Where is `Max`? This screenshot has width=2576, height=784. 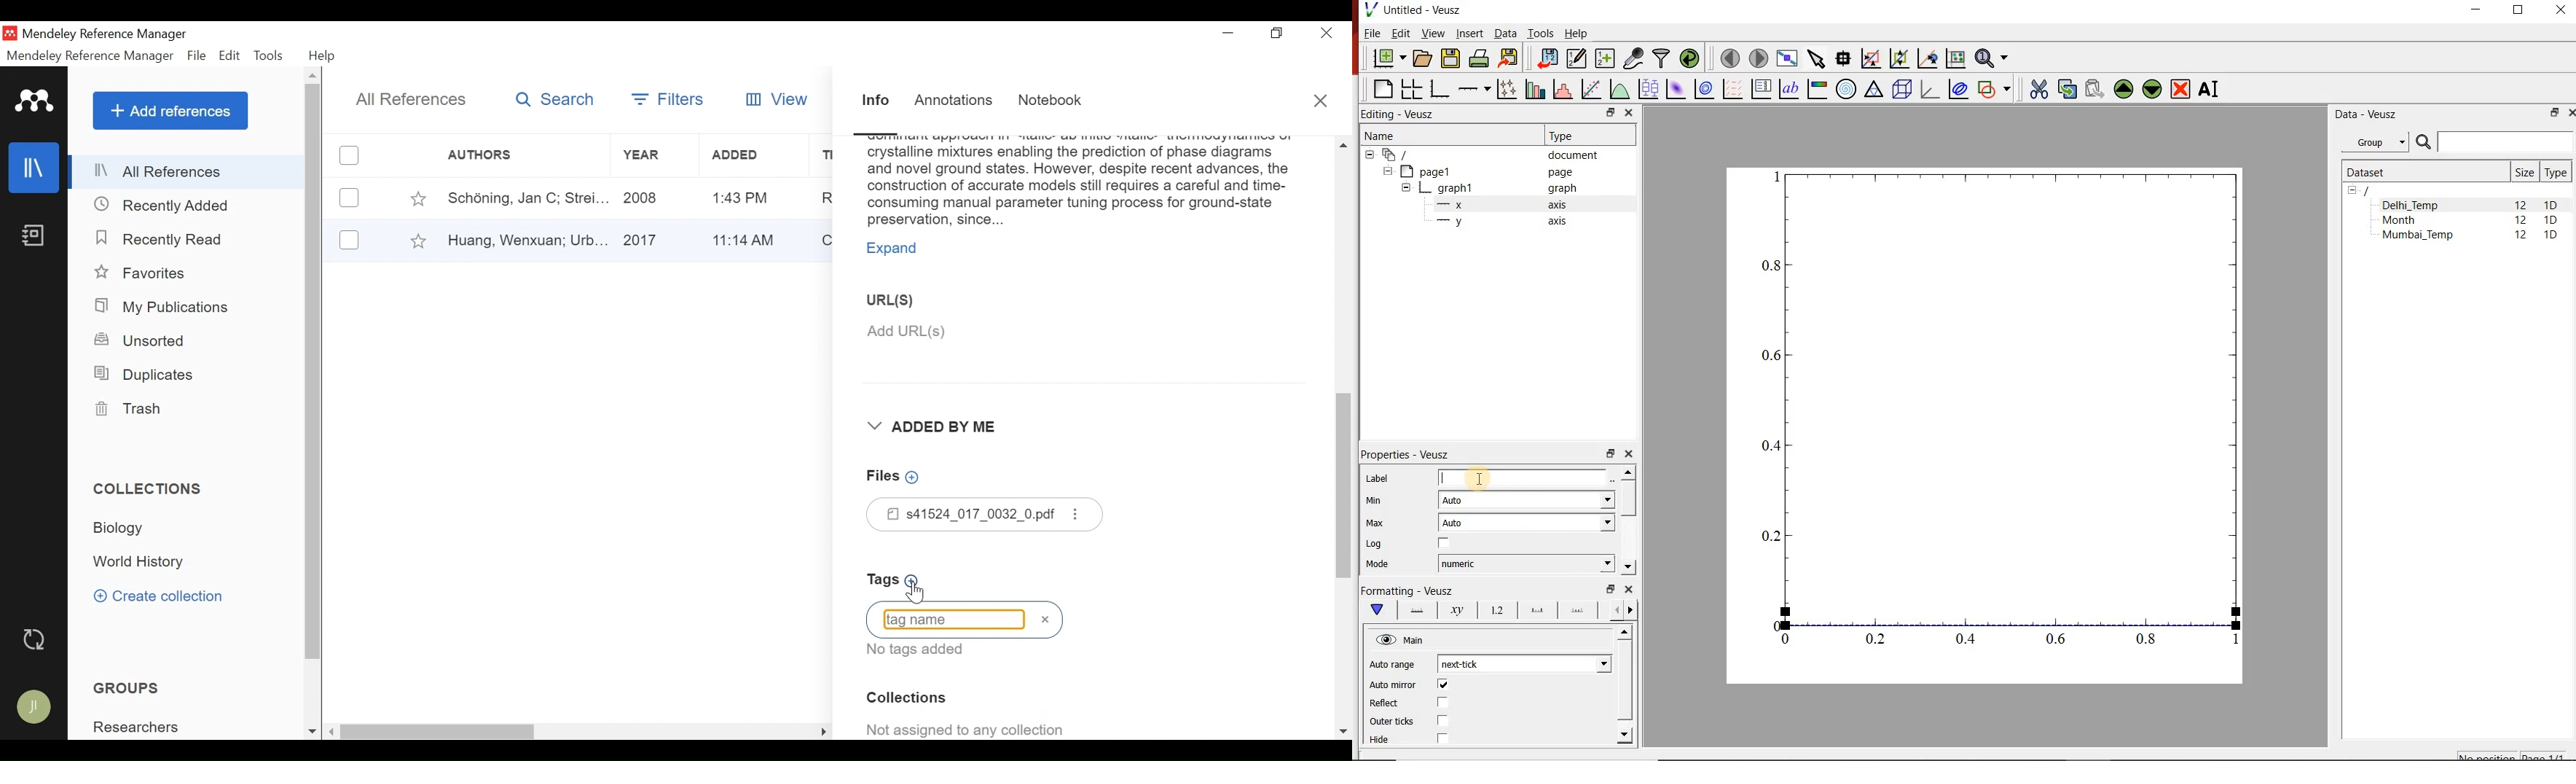
Max is located at coordinates (1375, 523).